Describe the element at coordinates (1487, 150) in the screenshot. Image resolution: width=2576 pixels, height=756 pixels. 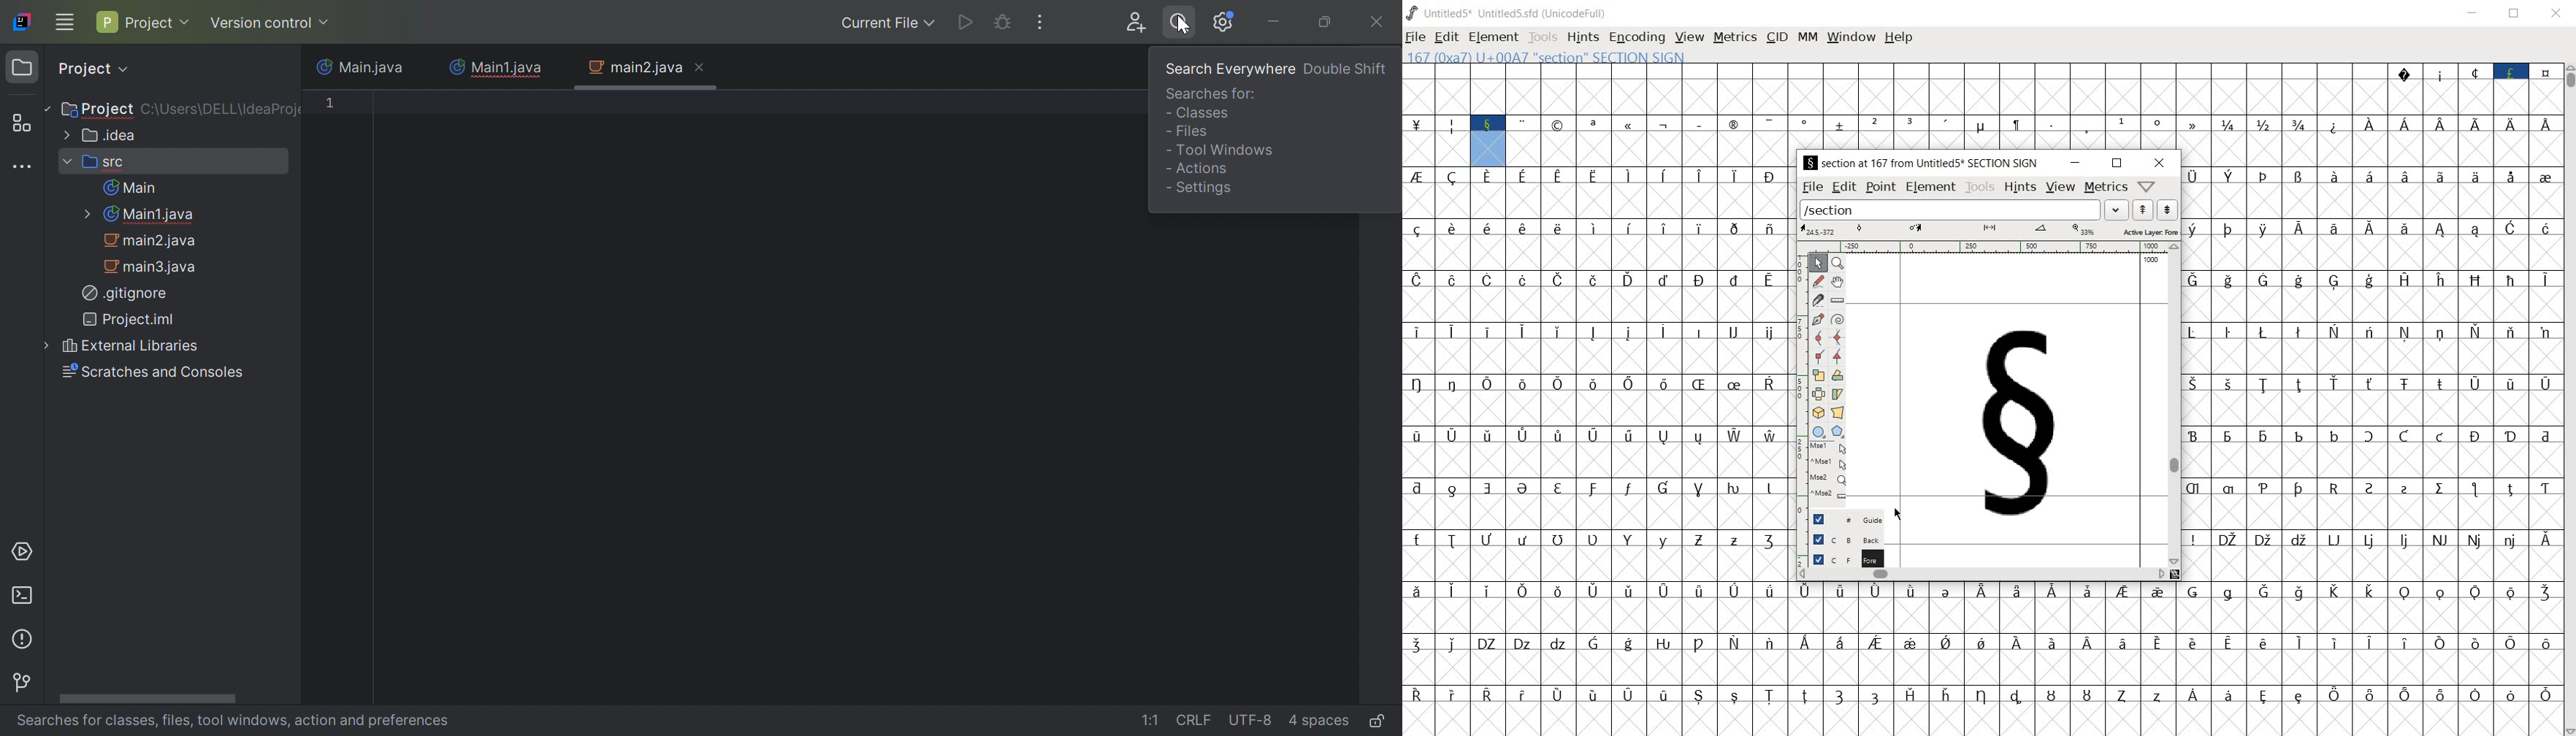
I see `highlighted cell` at that location.